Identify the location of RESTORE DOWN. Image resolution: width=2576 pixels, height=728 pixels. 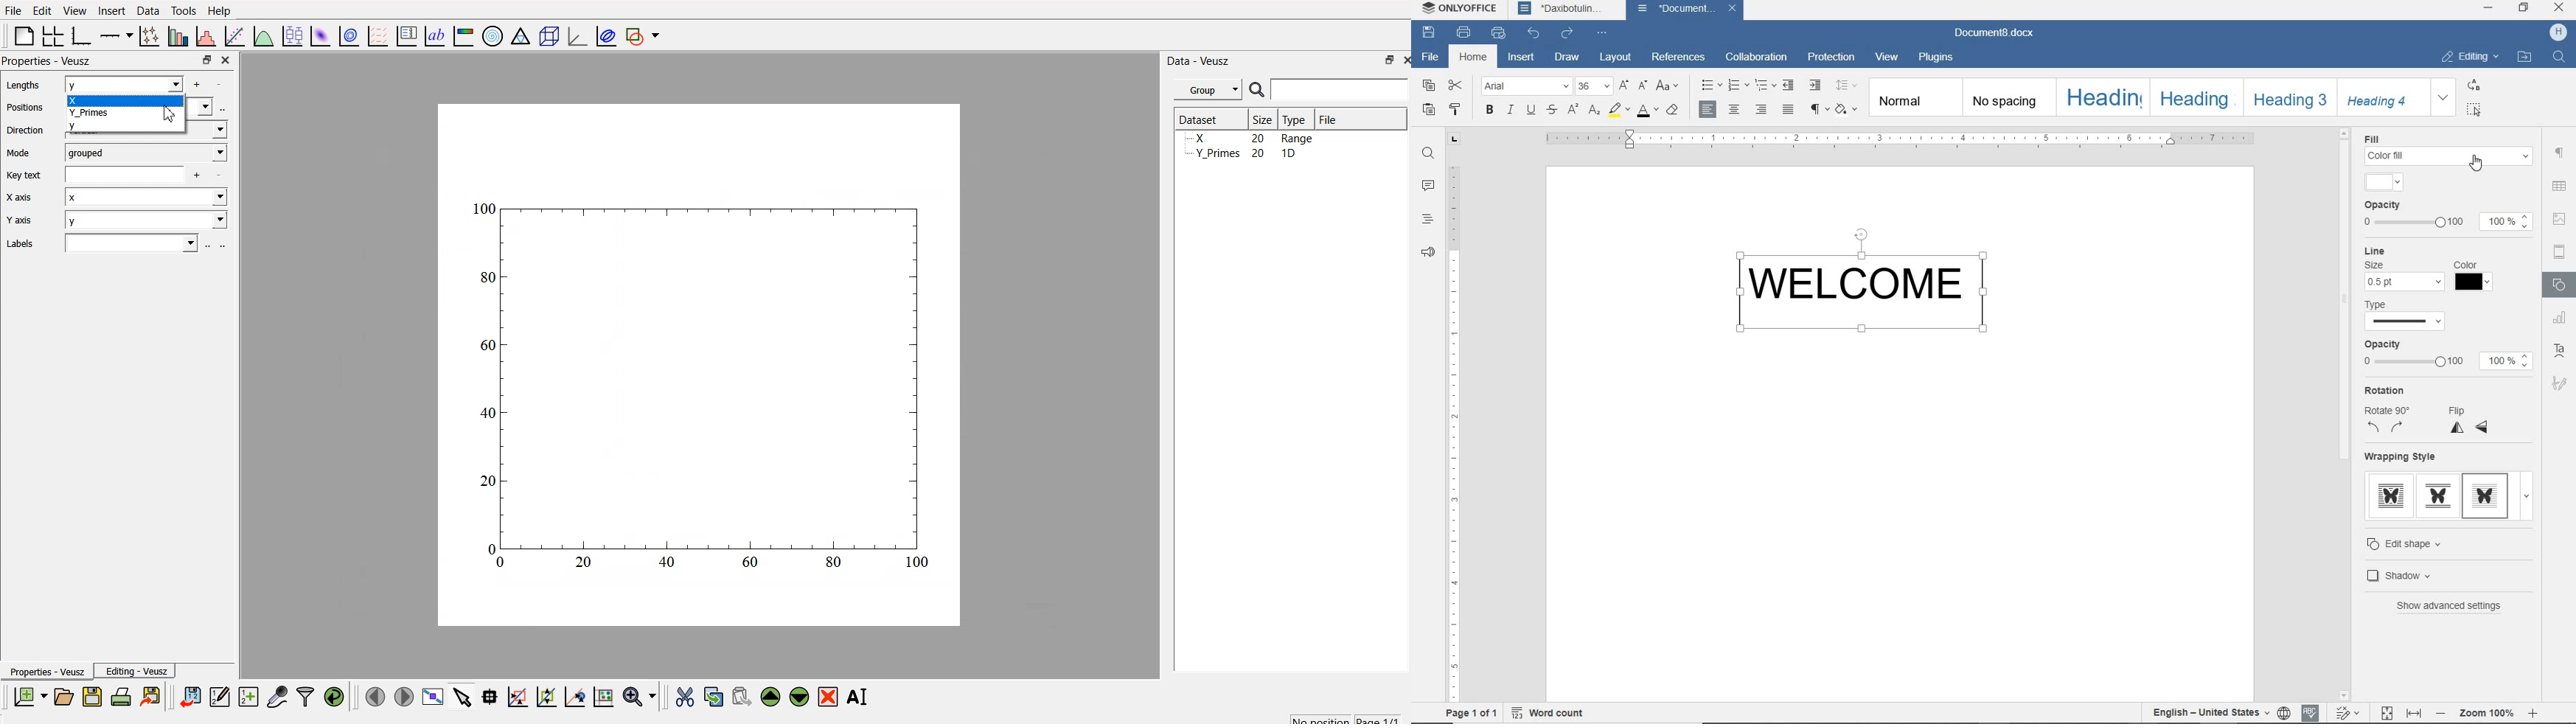
(2526, 9).